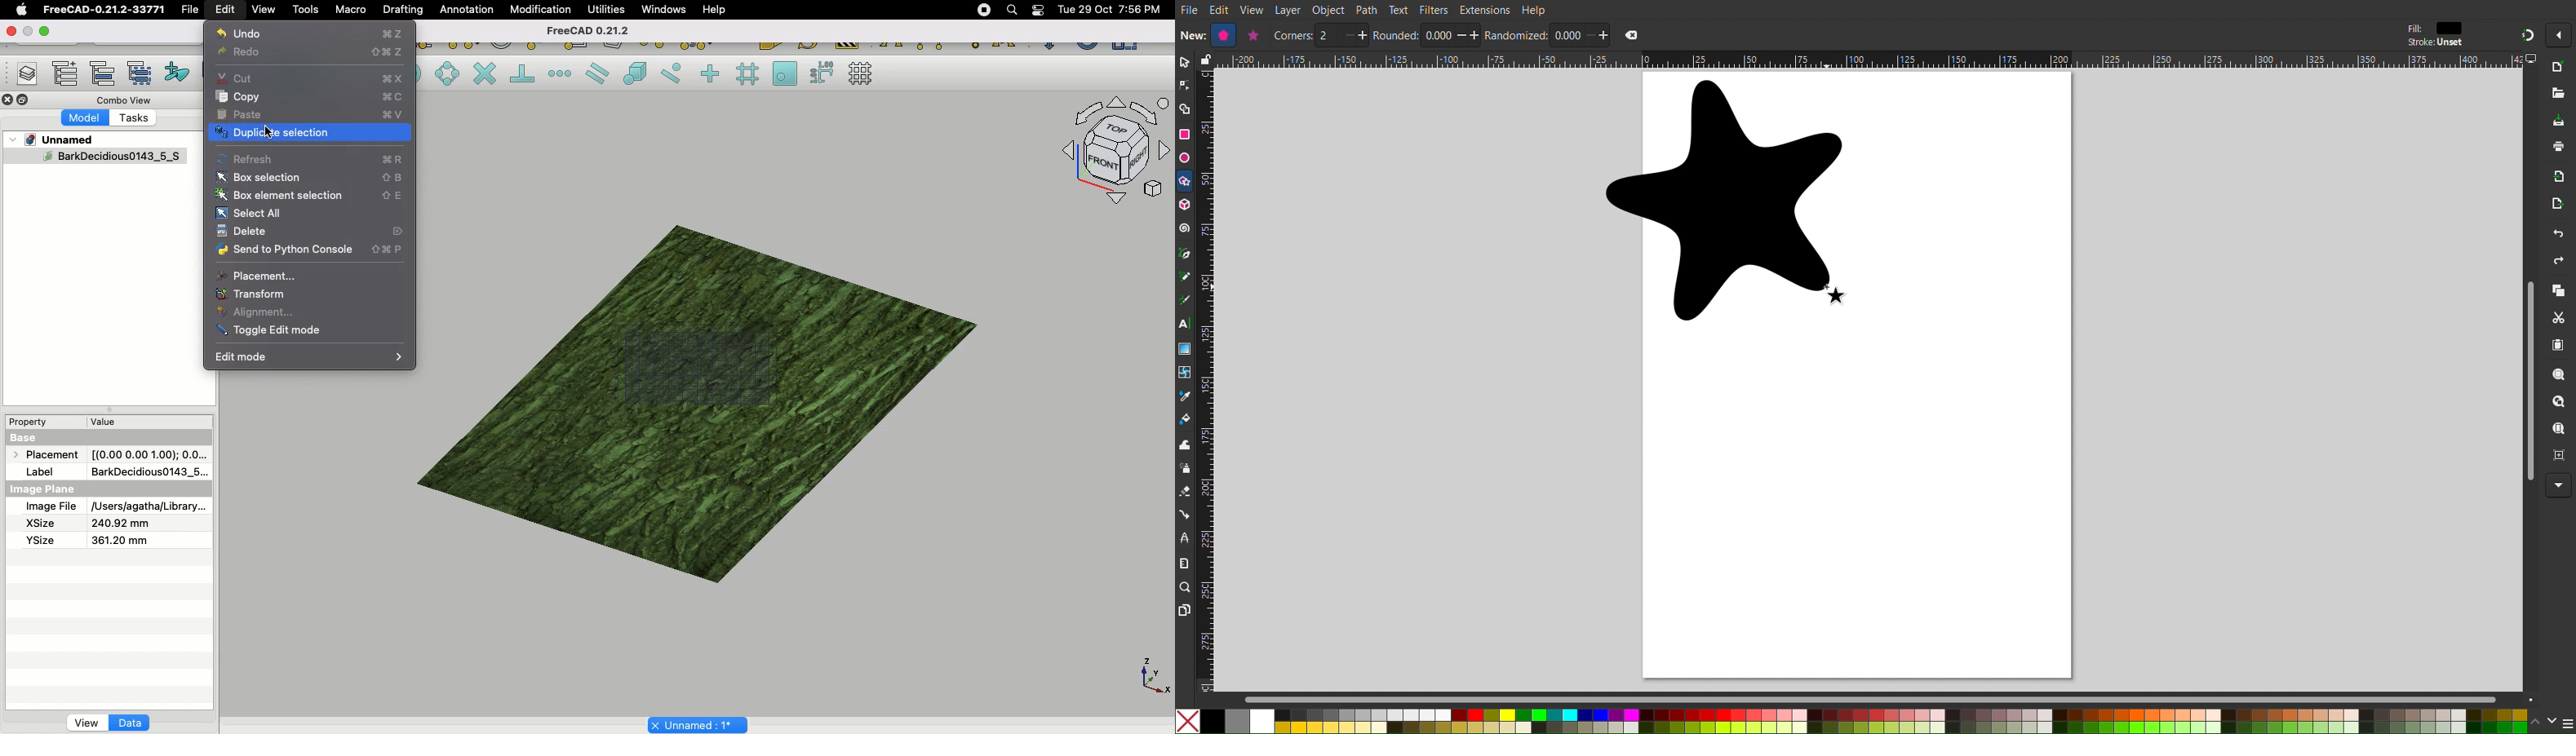 The height and width of the screenshot is (756, 2576). What do you see at coordinates (122, 524) in the screenshot?
I see `240.92 mm` at bounding box center [122, 524].